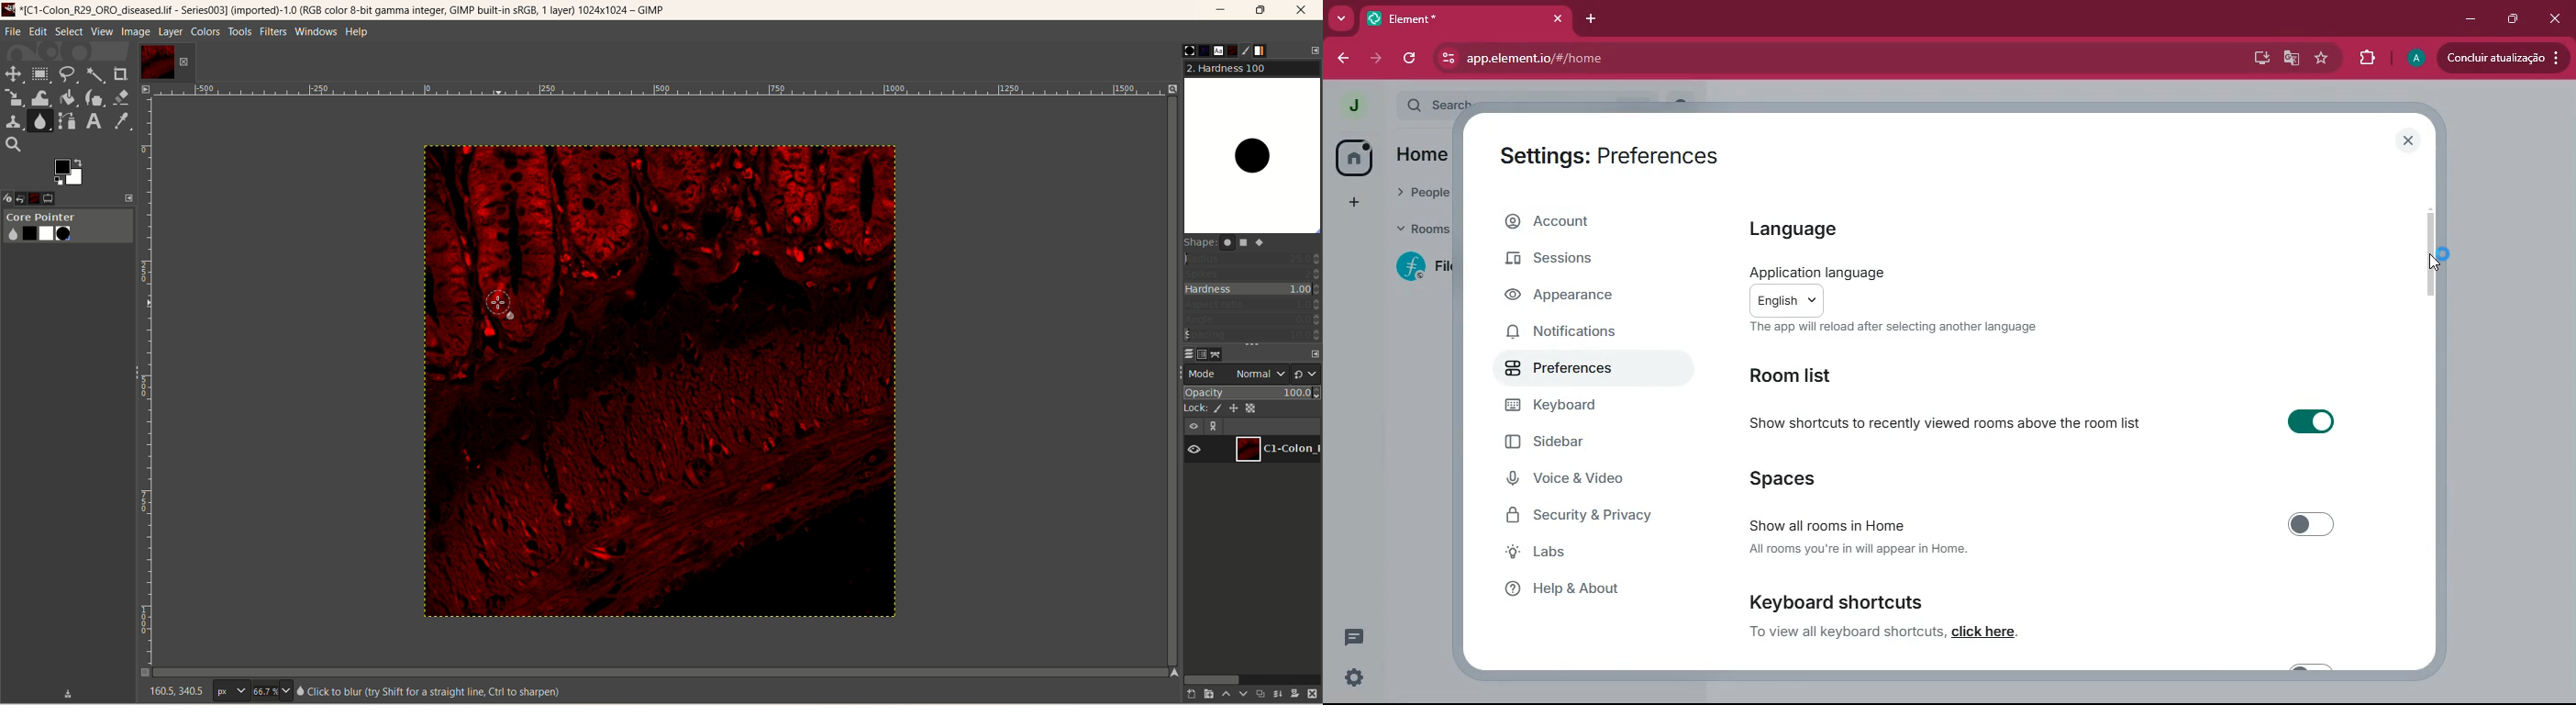 This screenshot has height=728, width=2576. I want to click on Close, so click(2556, 18).